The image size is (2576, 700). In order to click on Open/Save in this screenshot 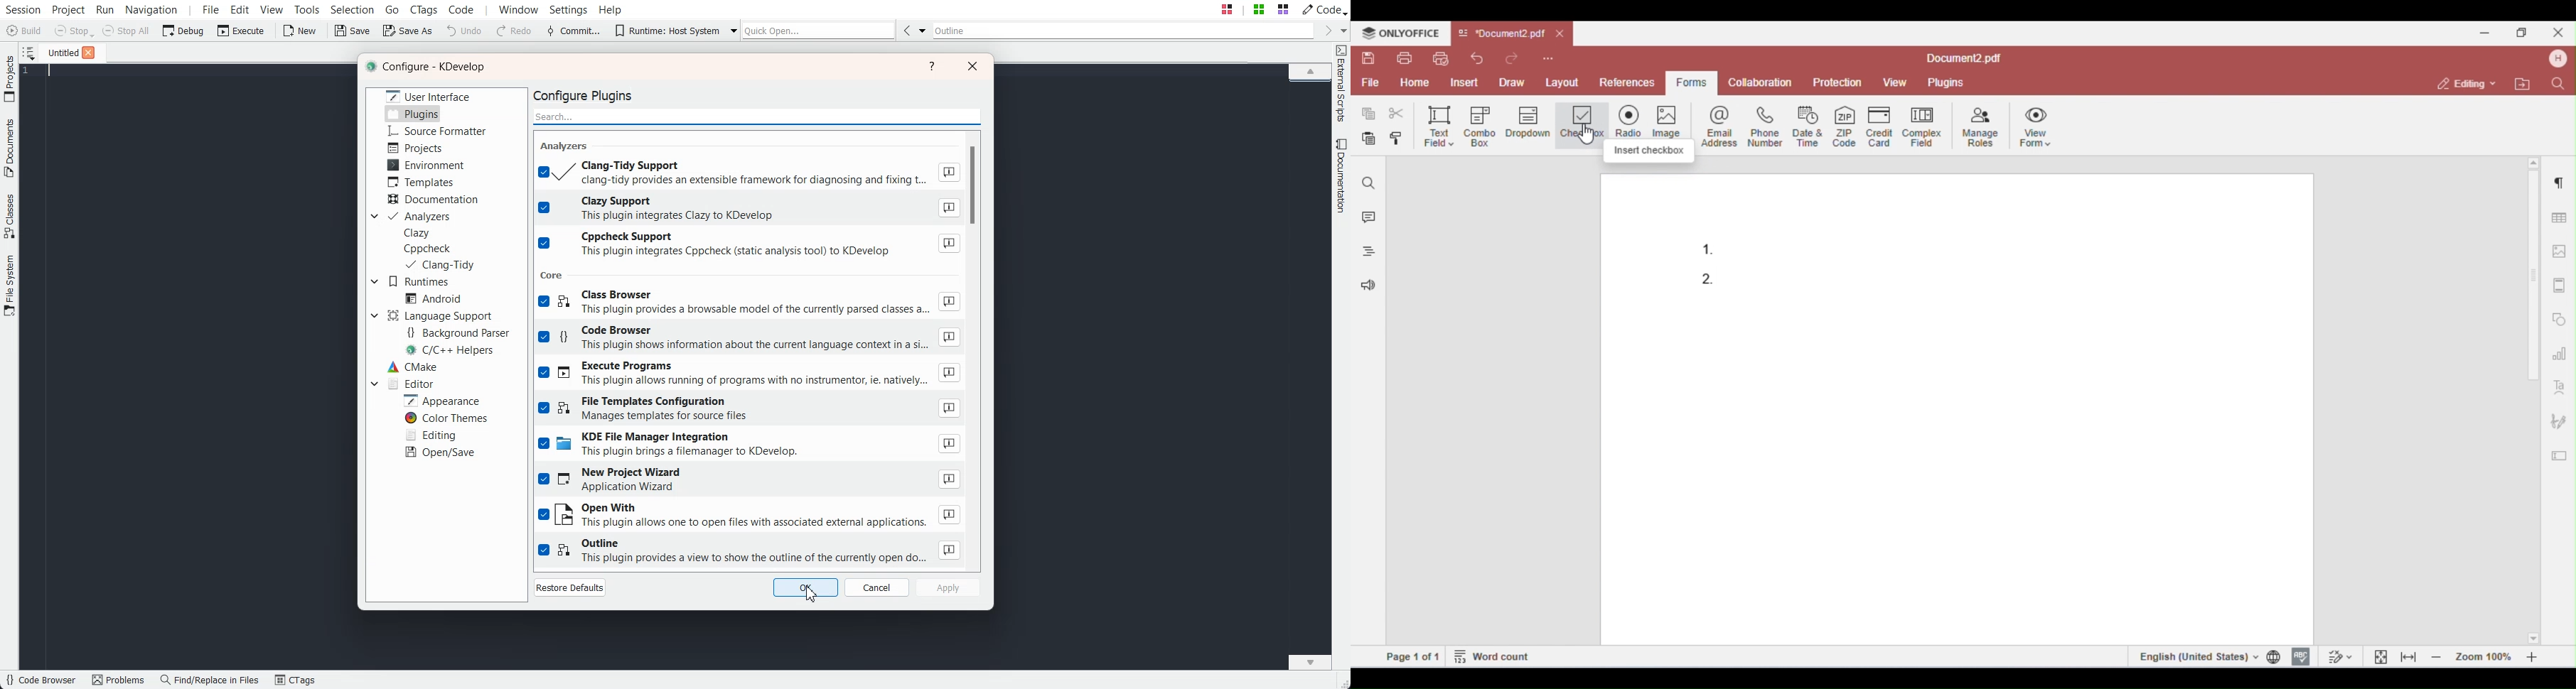, I will do `click(440, 452)`.